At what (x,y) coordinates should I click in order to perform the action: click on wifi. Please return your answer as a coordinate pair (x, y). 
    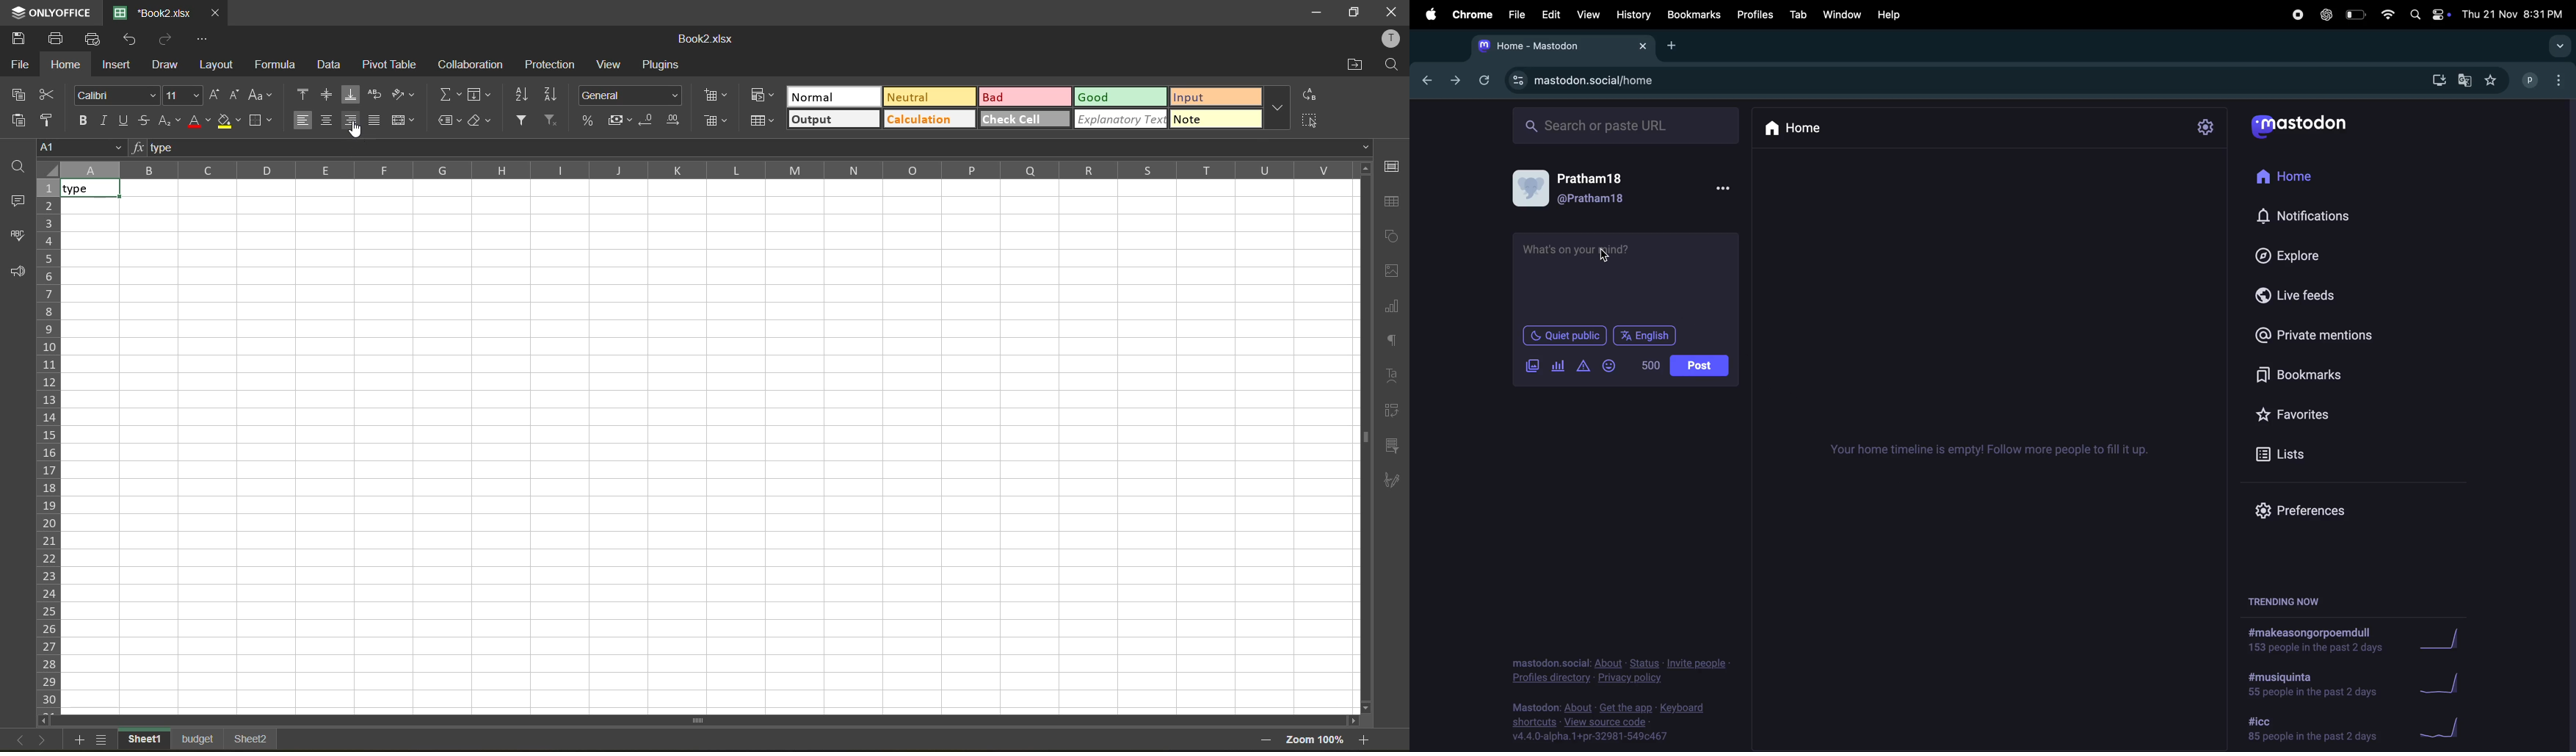
    Looking at the image, I should click on (2389, 17).